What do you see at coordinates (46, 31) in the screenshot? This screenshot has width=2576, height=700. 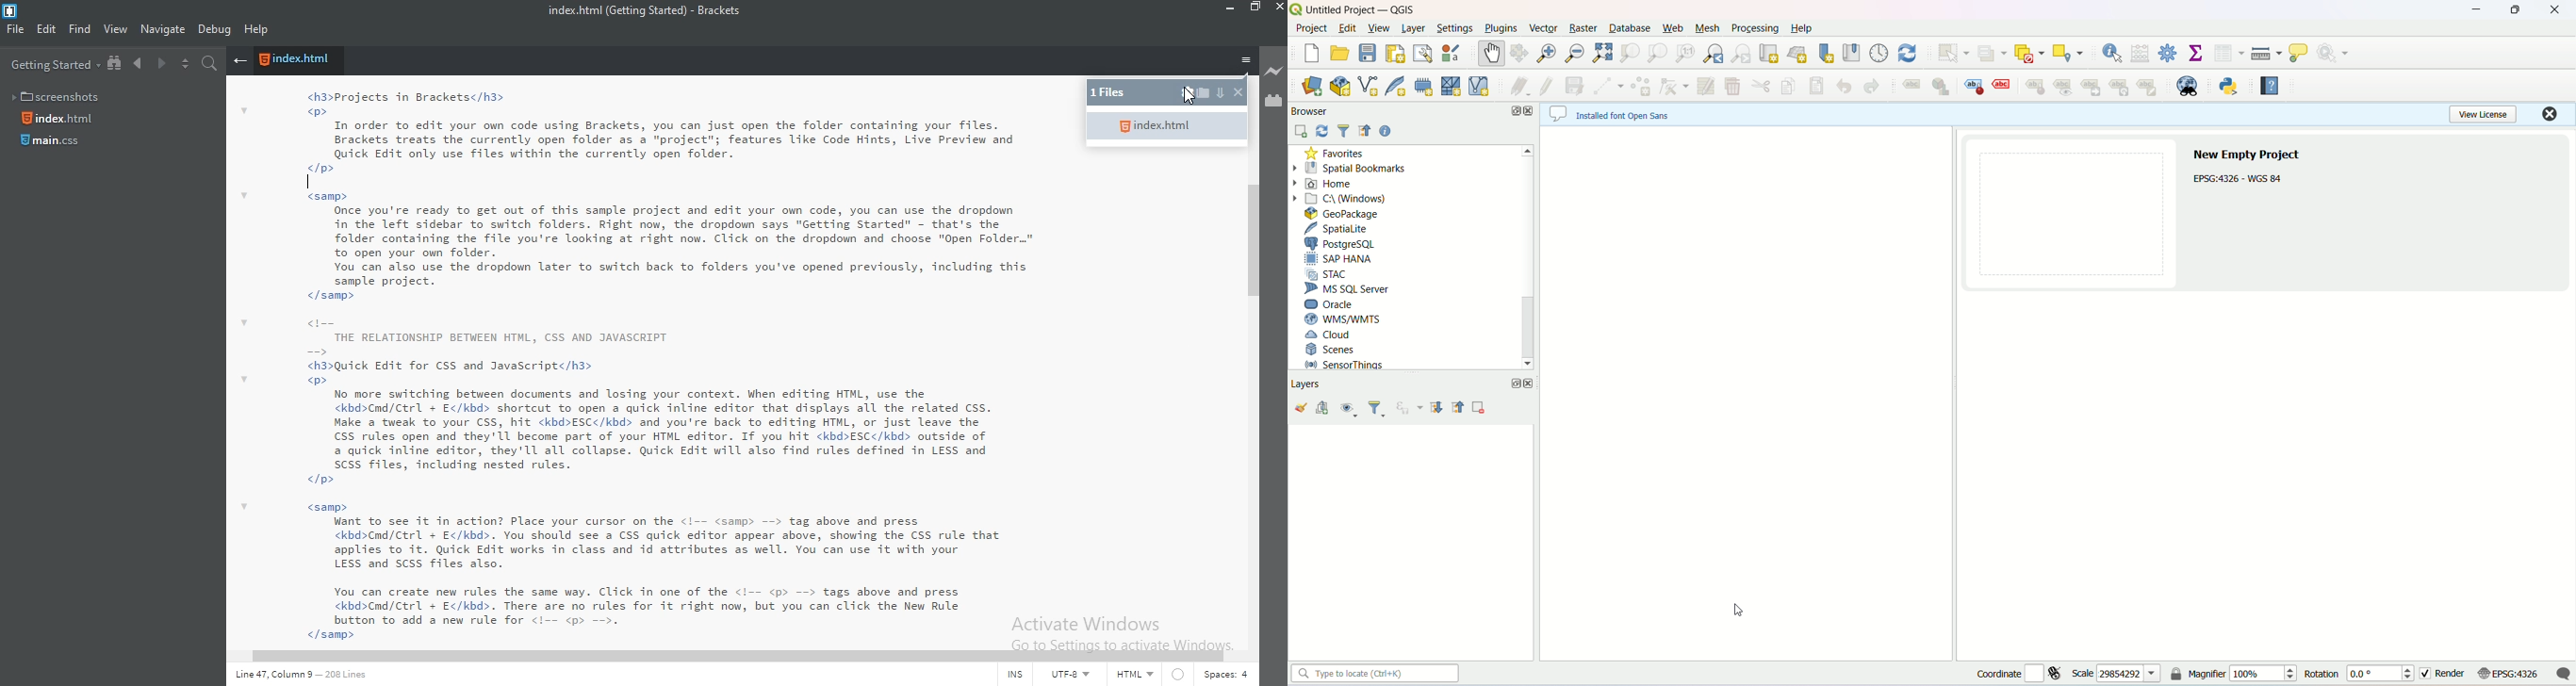 I see `Edit` at bounding box center [46, 31].